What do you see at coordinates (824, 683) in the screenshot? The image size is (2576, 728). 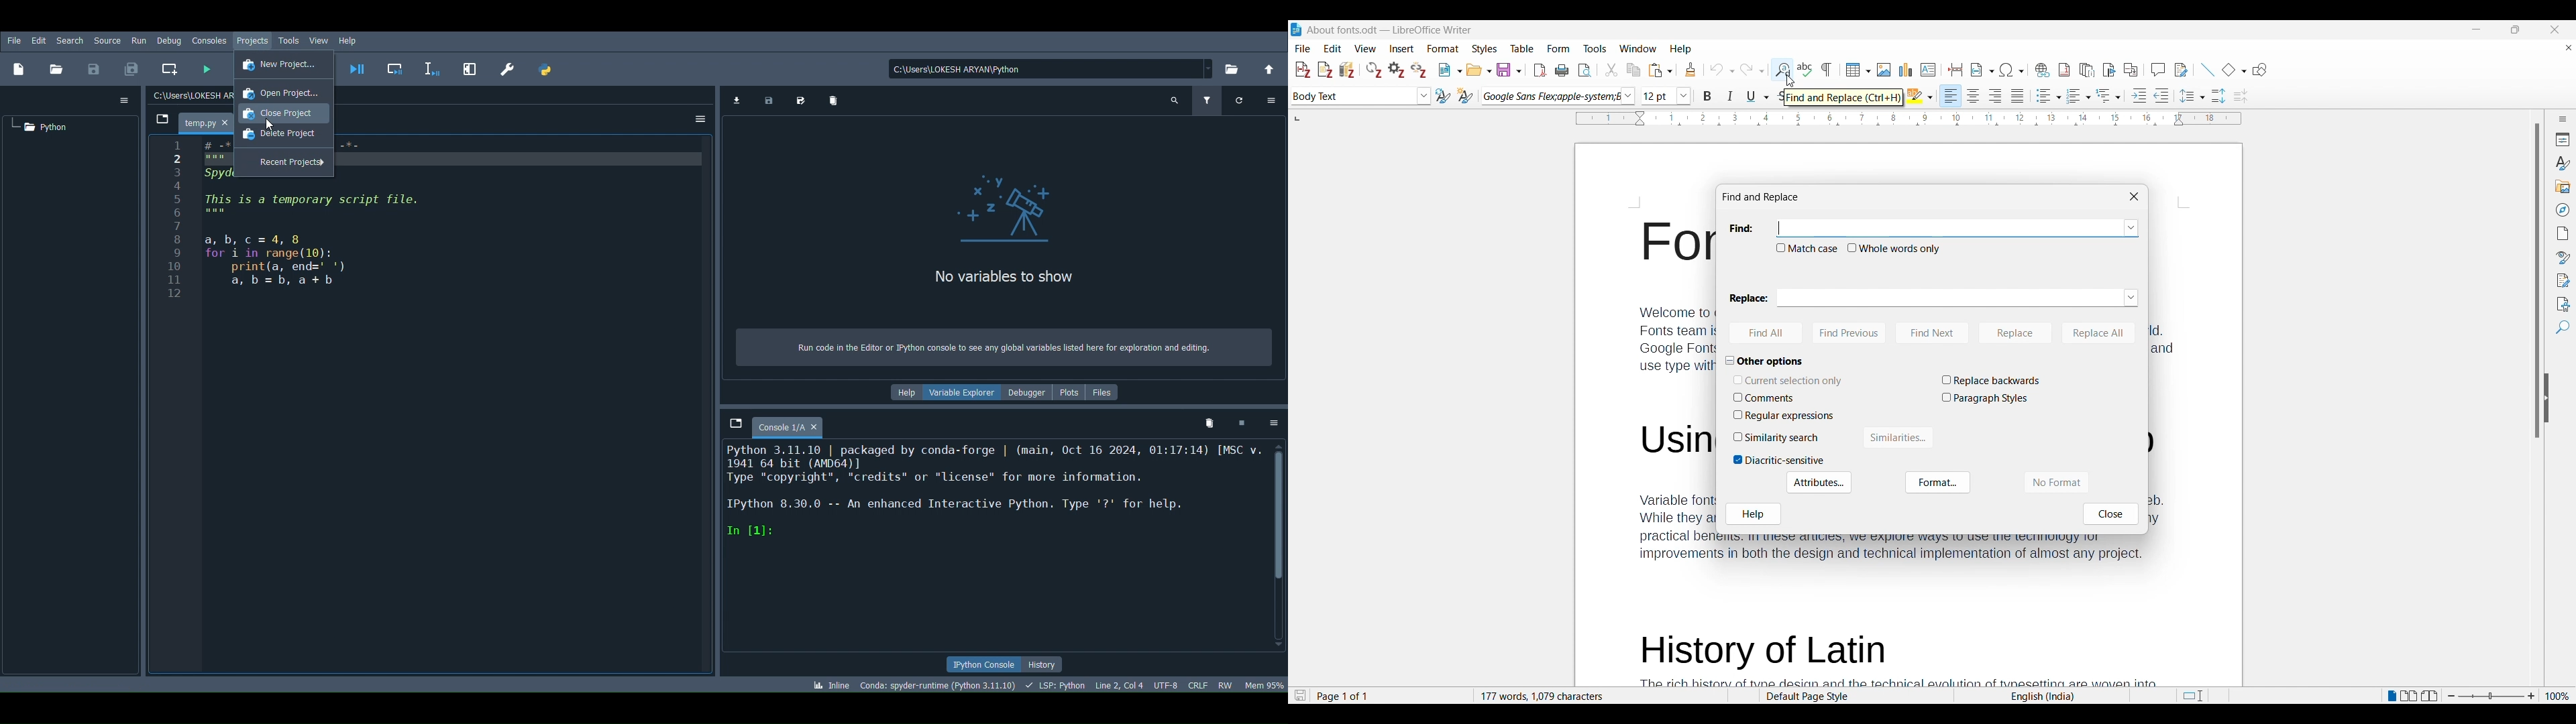 I see `Click to toggle between inline and interactive Matplotlib plotting` at bounding box center [824, 683].